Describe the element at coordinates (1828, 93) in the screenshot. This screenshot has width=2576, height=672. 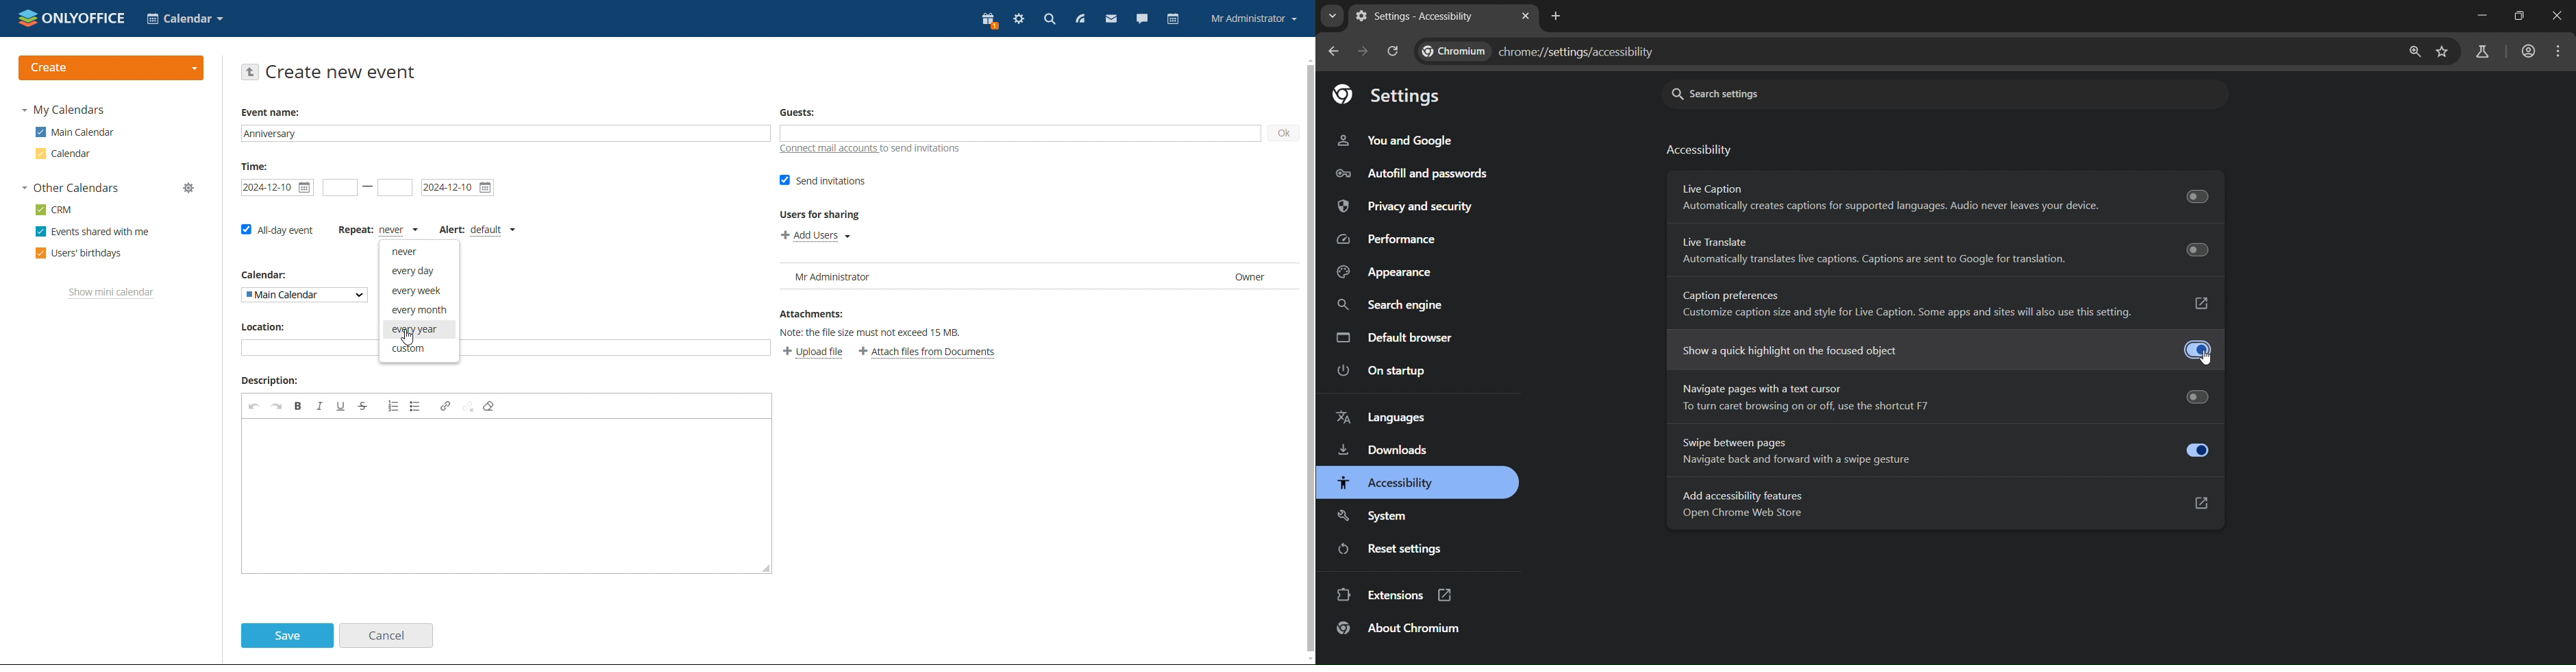
I see `search settings` at that location.